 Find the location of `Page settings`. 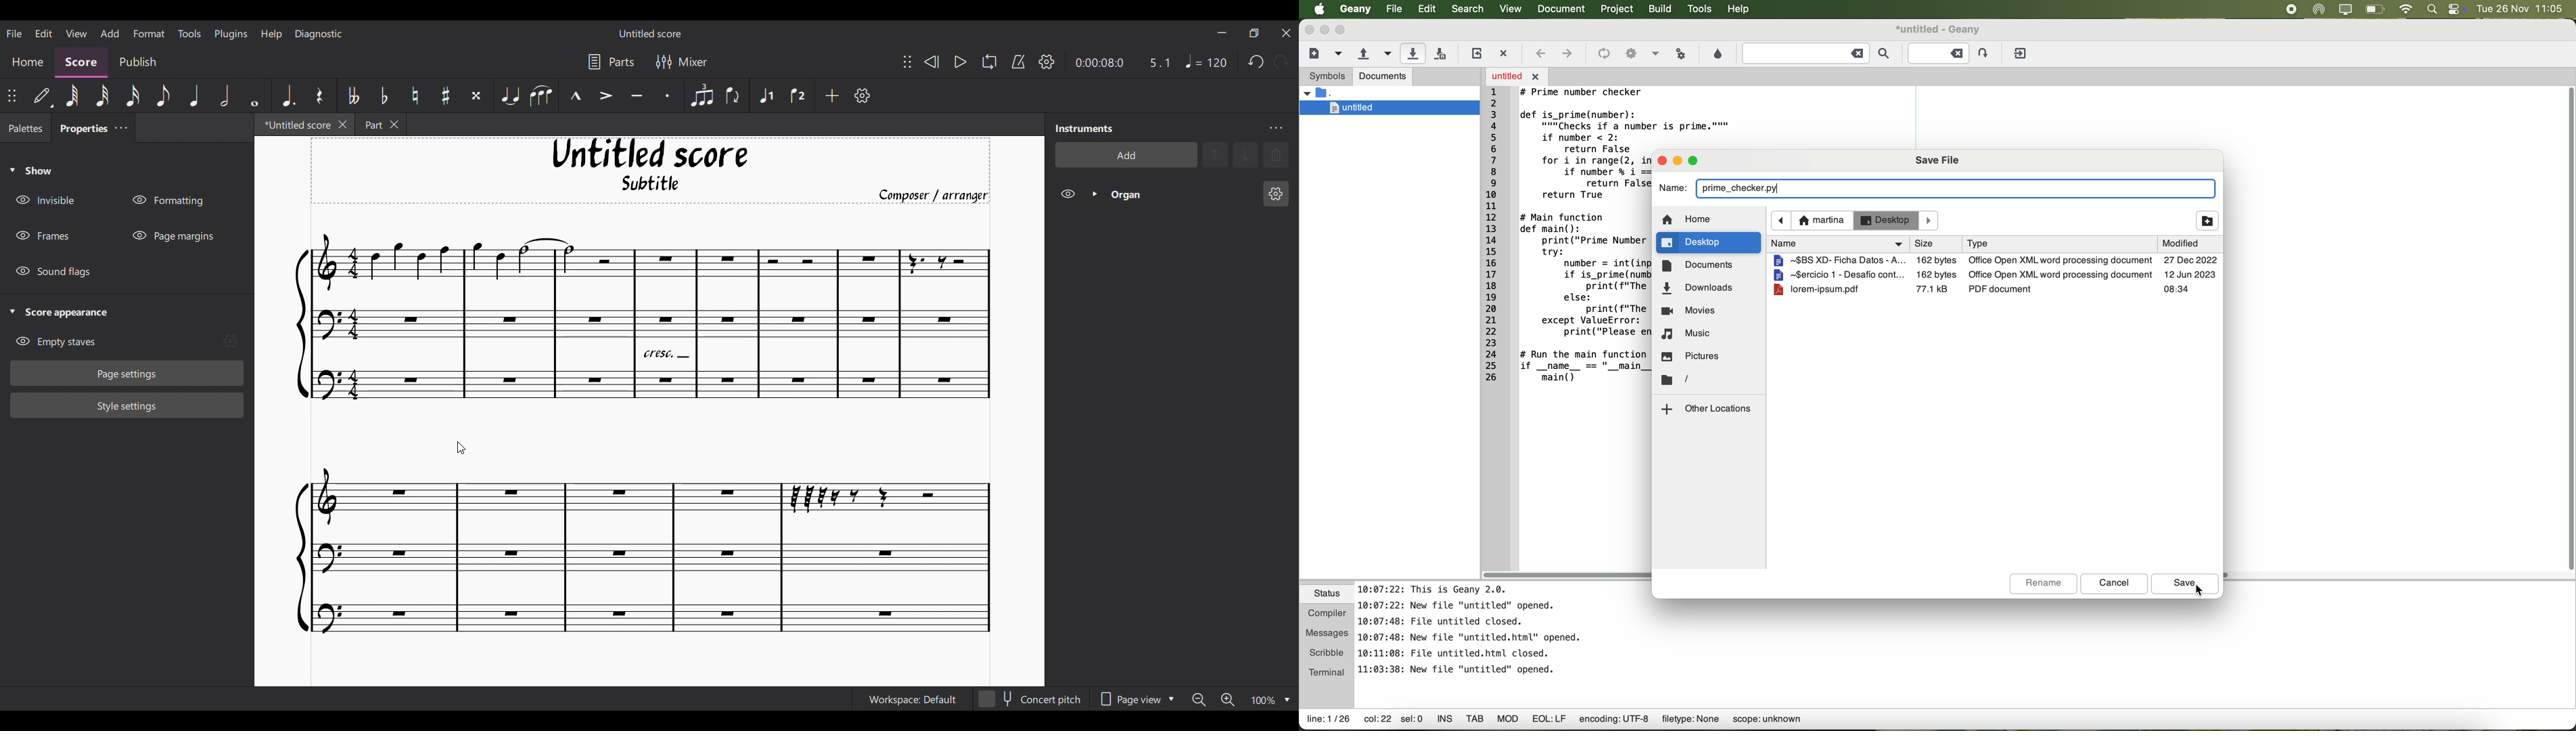

Page settings is located at coordinates (128, 373).